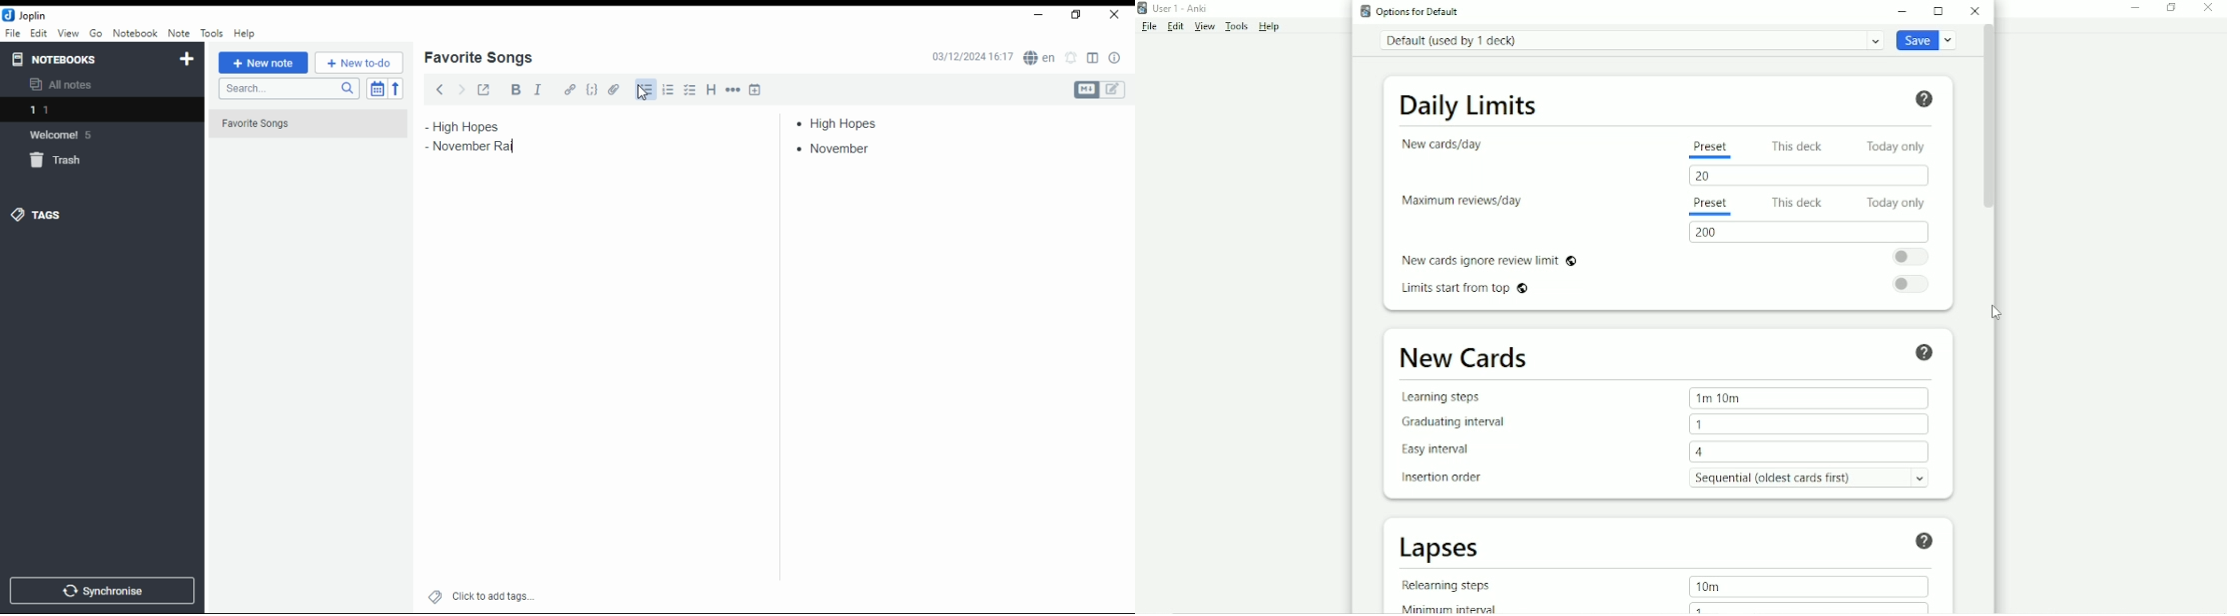  Describe the element at coordinates (1116, 59) in the screenshot. I see `note properties` at that location.